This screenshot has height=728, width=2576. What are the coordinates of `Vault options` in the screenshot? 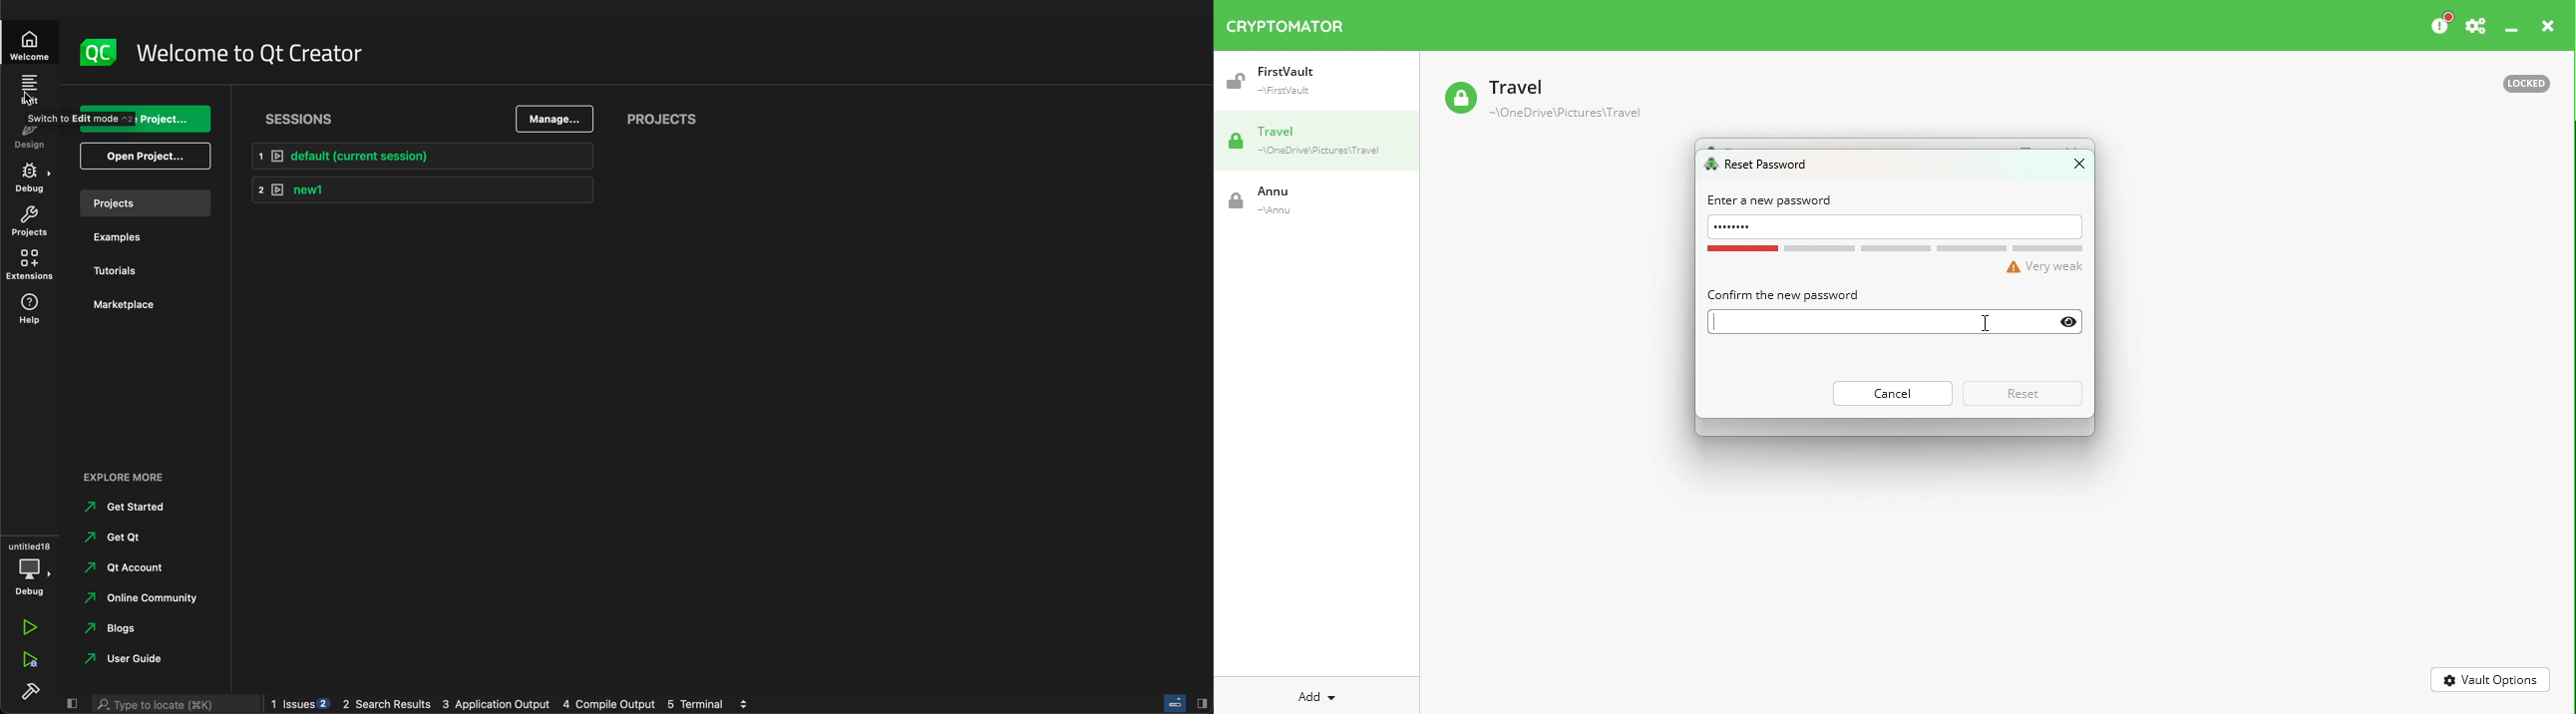 It's located at (2491, 678).